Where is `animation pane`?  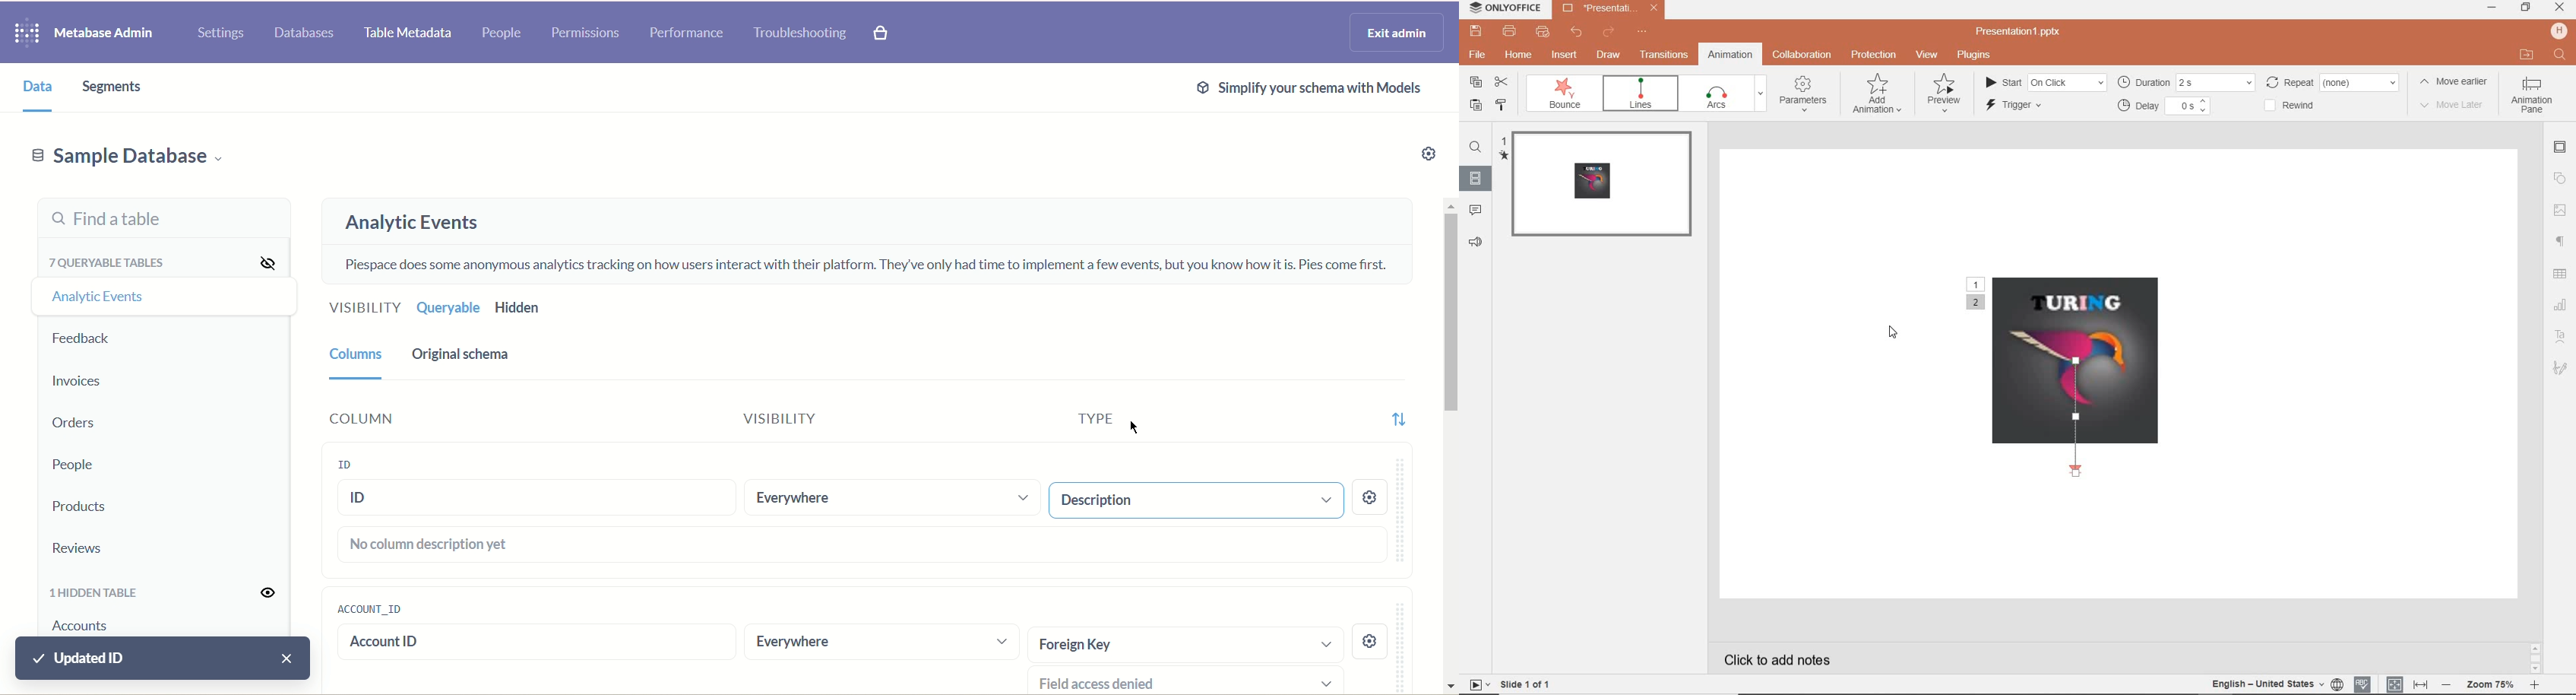
animation pane is located at coordinates (2538, 97).